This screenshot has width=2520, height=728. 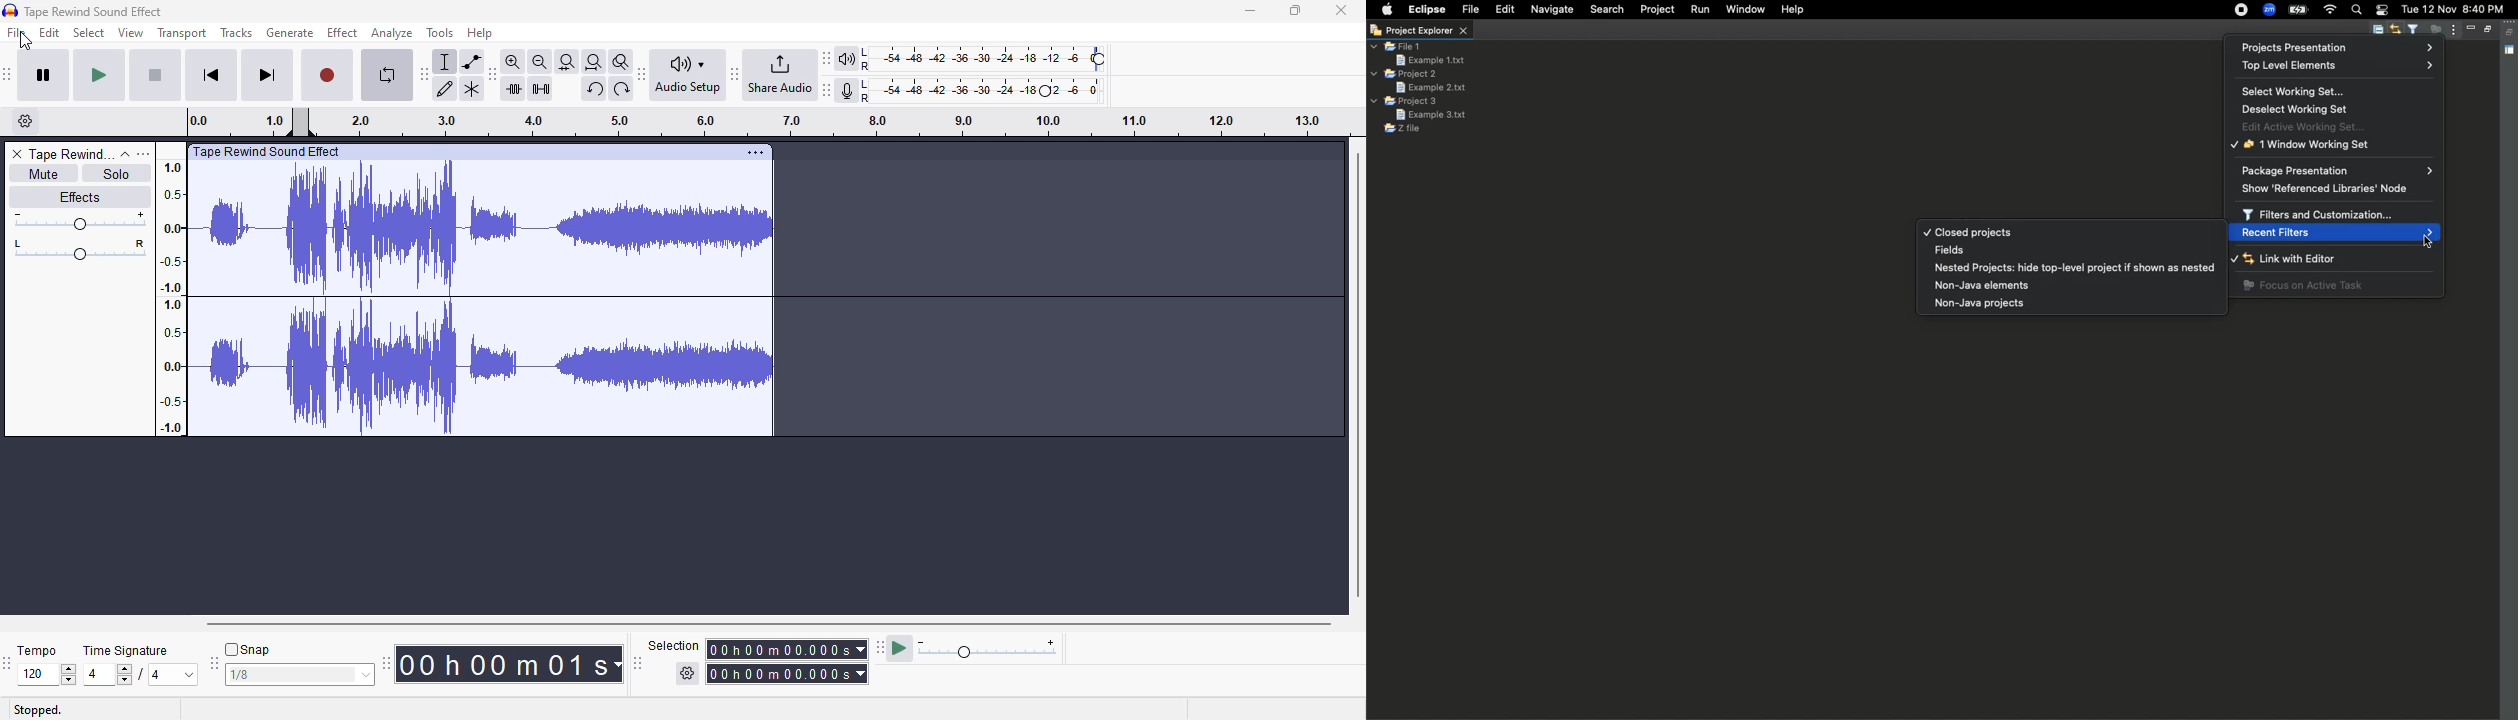 I want to click on vertical scrollbar, so click(x=1357, y=374).